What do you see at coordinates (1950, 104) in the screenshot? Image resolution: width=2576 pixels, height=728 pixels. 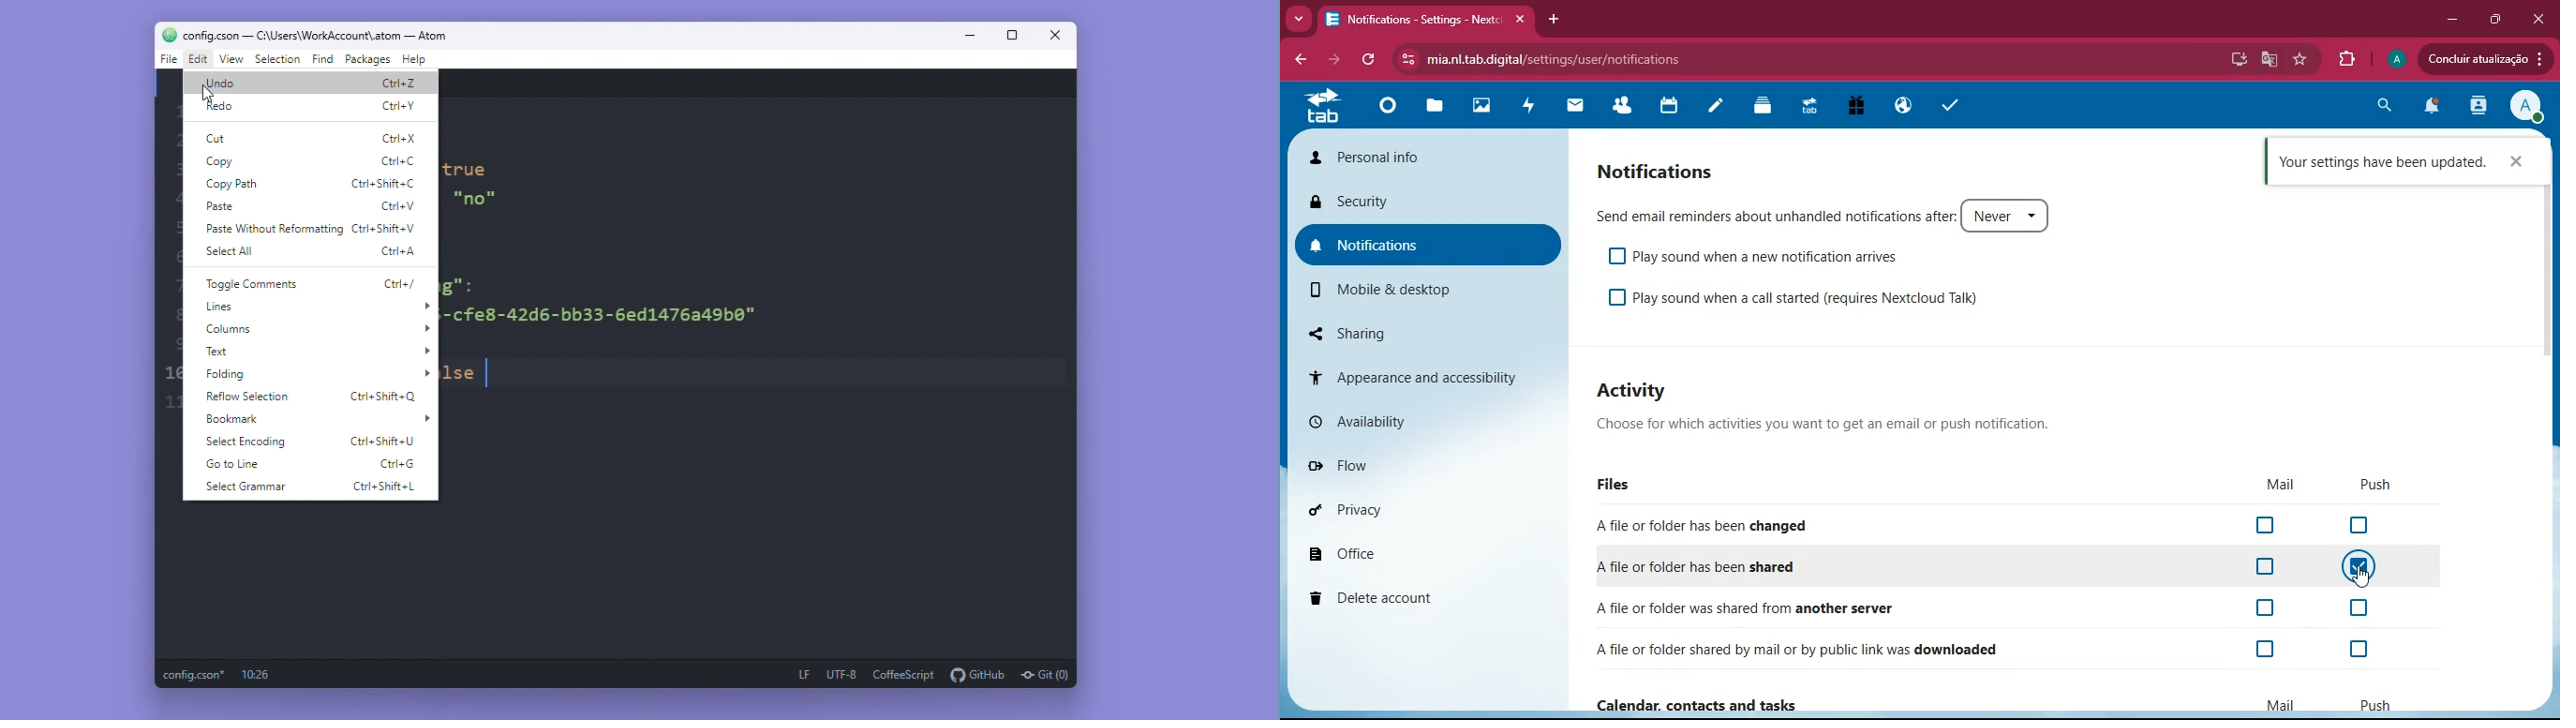 I see `tasks` at bounding box center [1950, 104].